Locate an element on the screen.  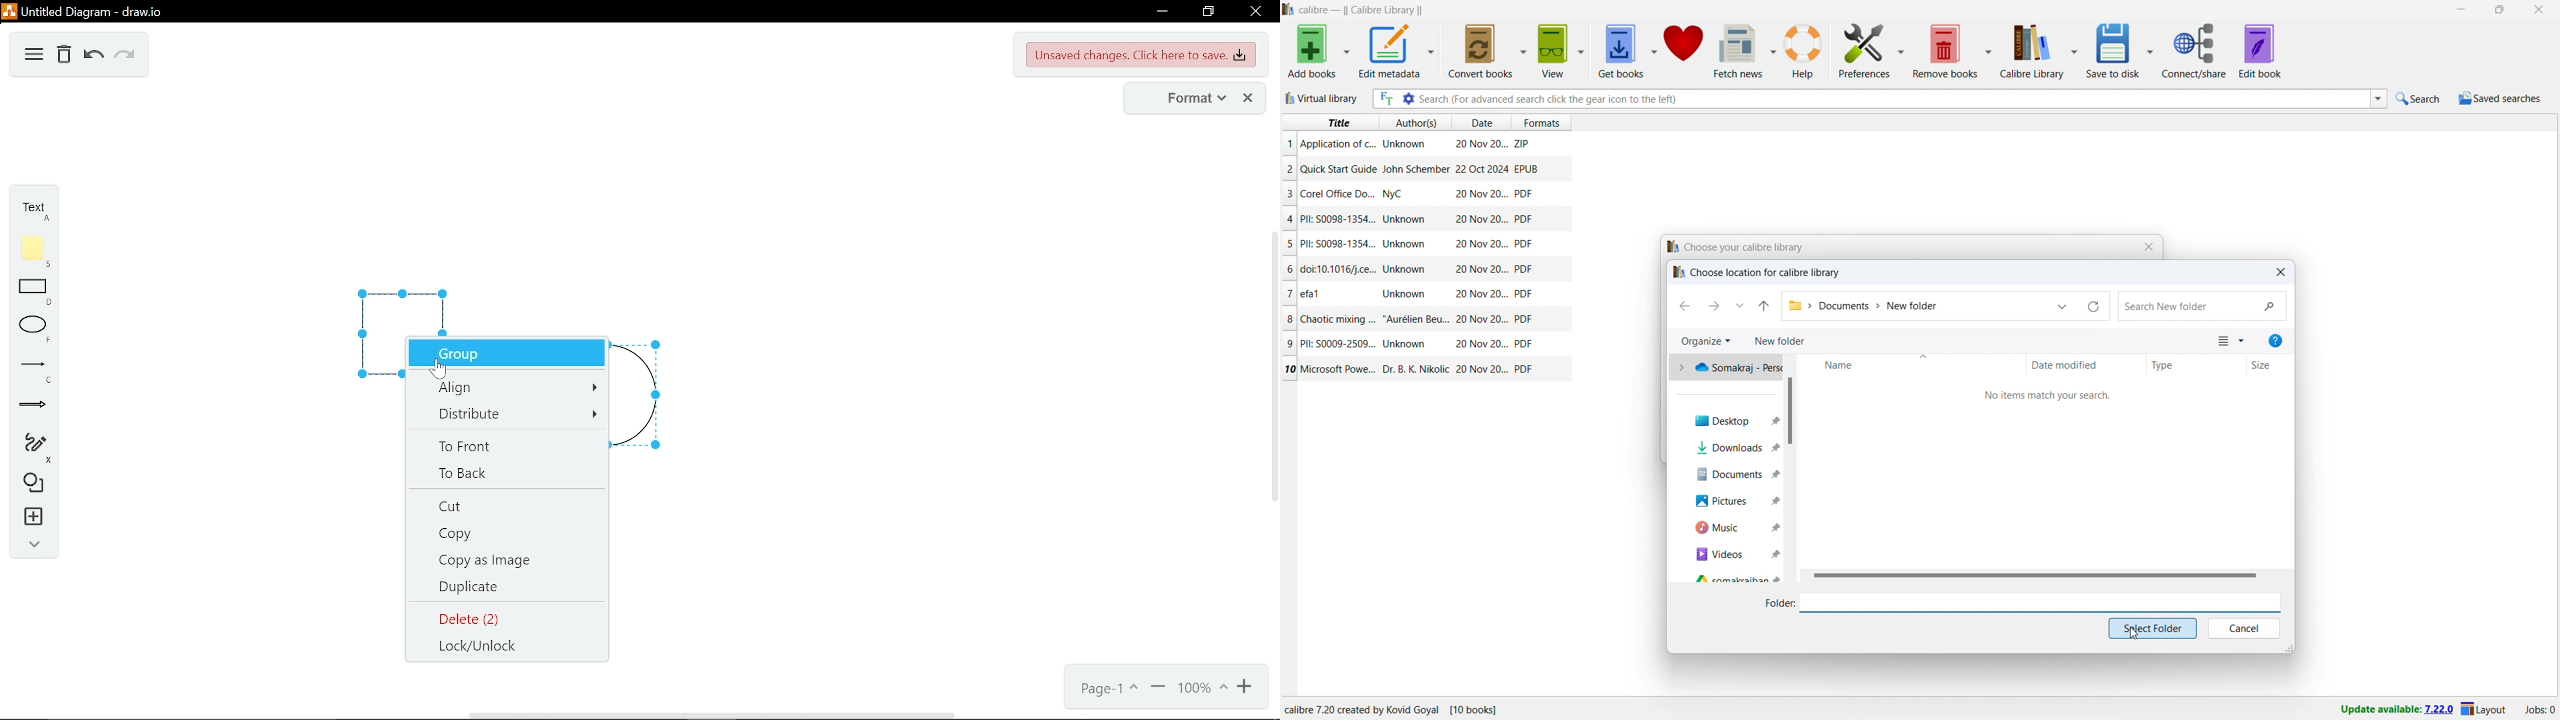
convert books options is located at coordinates (1524, 49).